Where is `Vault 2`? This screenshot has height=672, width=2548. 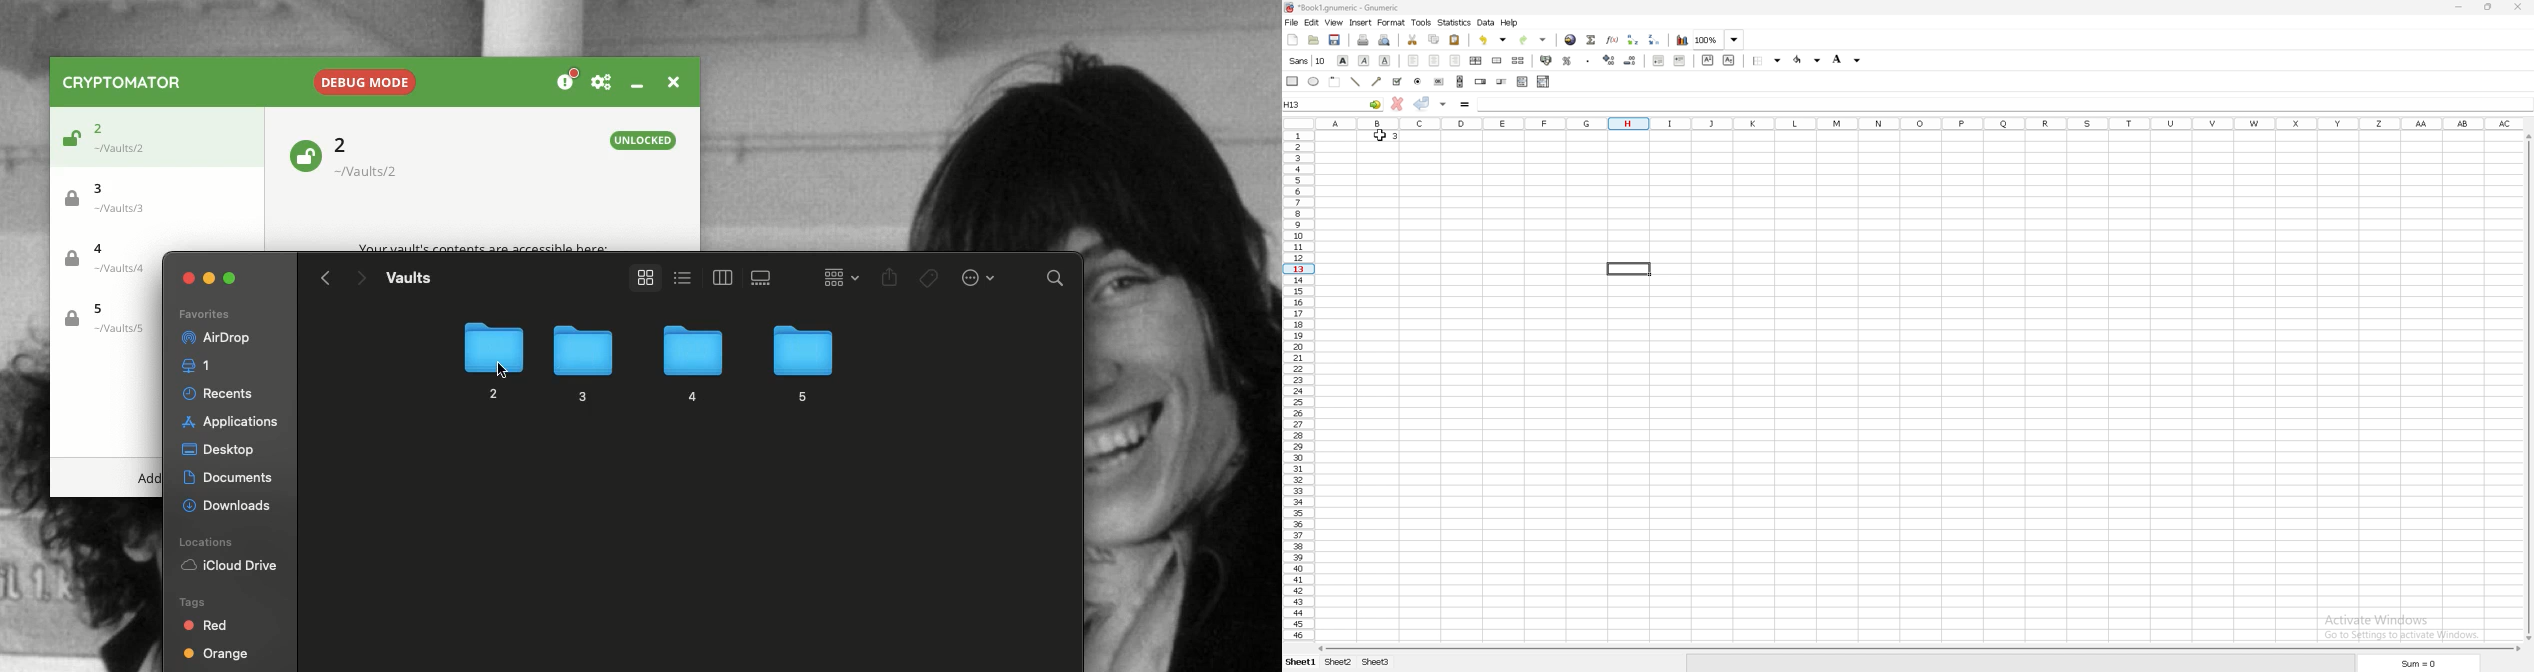 Vault 2 is located at coordinates (126, 134).